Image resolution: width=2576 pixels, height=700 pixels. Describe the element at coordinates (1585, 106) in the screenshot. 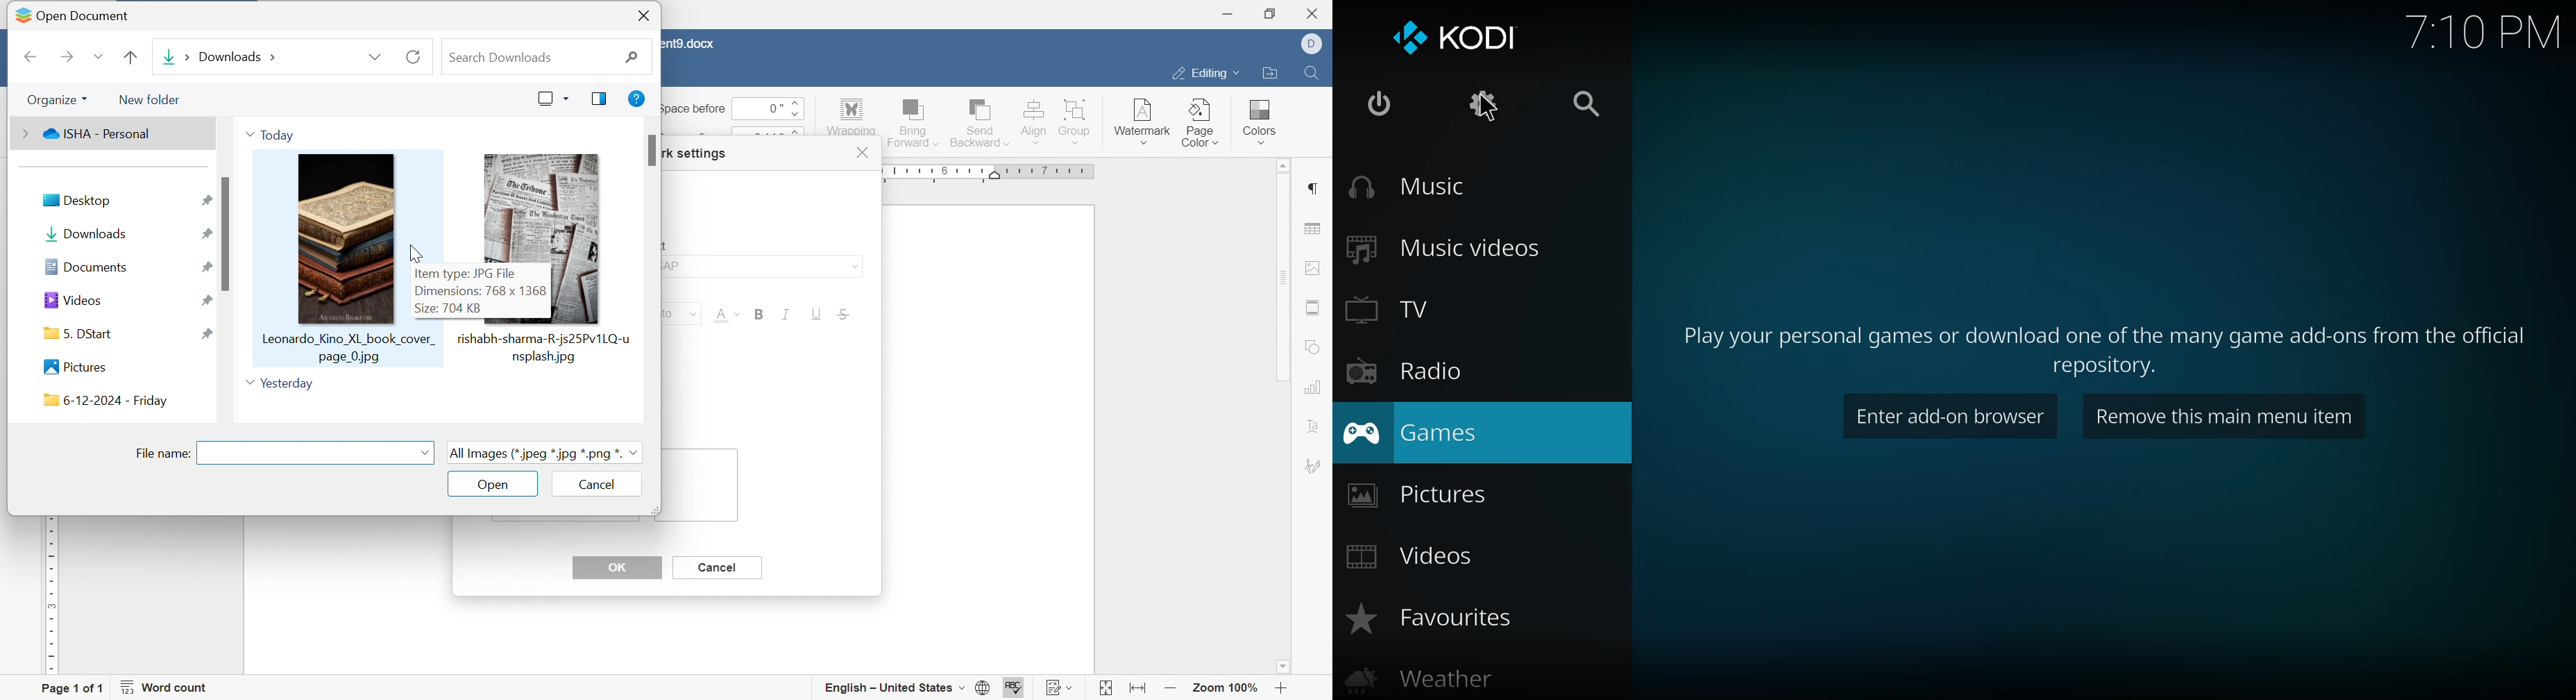

I see `search` at that location.